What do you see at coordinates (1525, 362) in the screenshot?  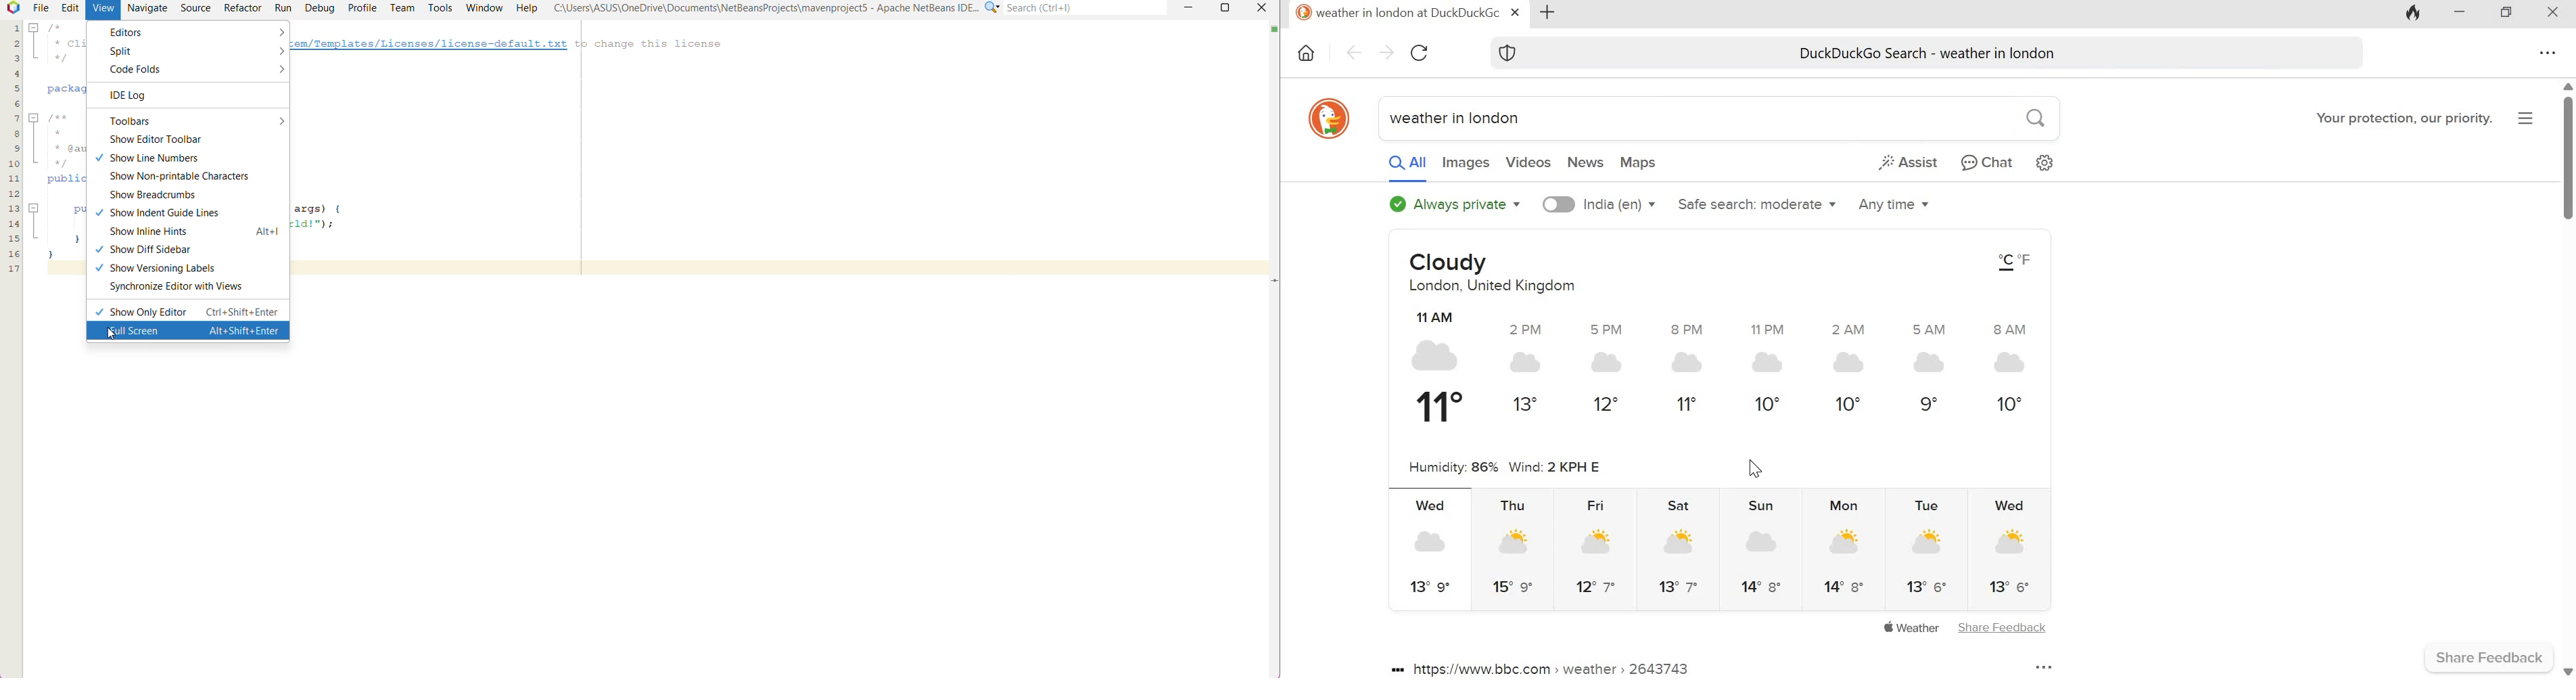 I see `Indicates cloudy` at bounding box center [1525, 362].